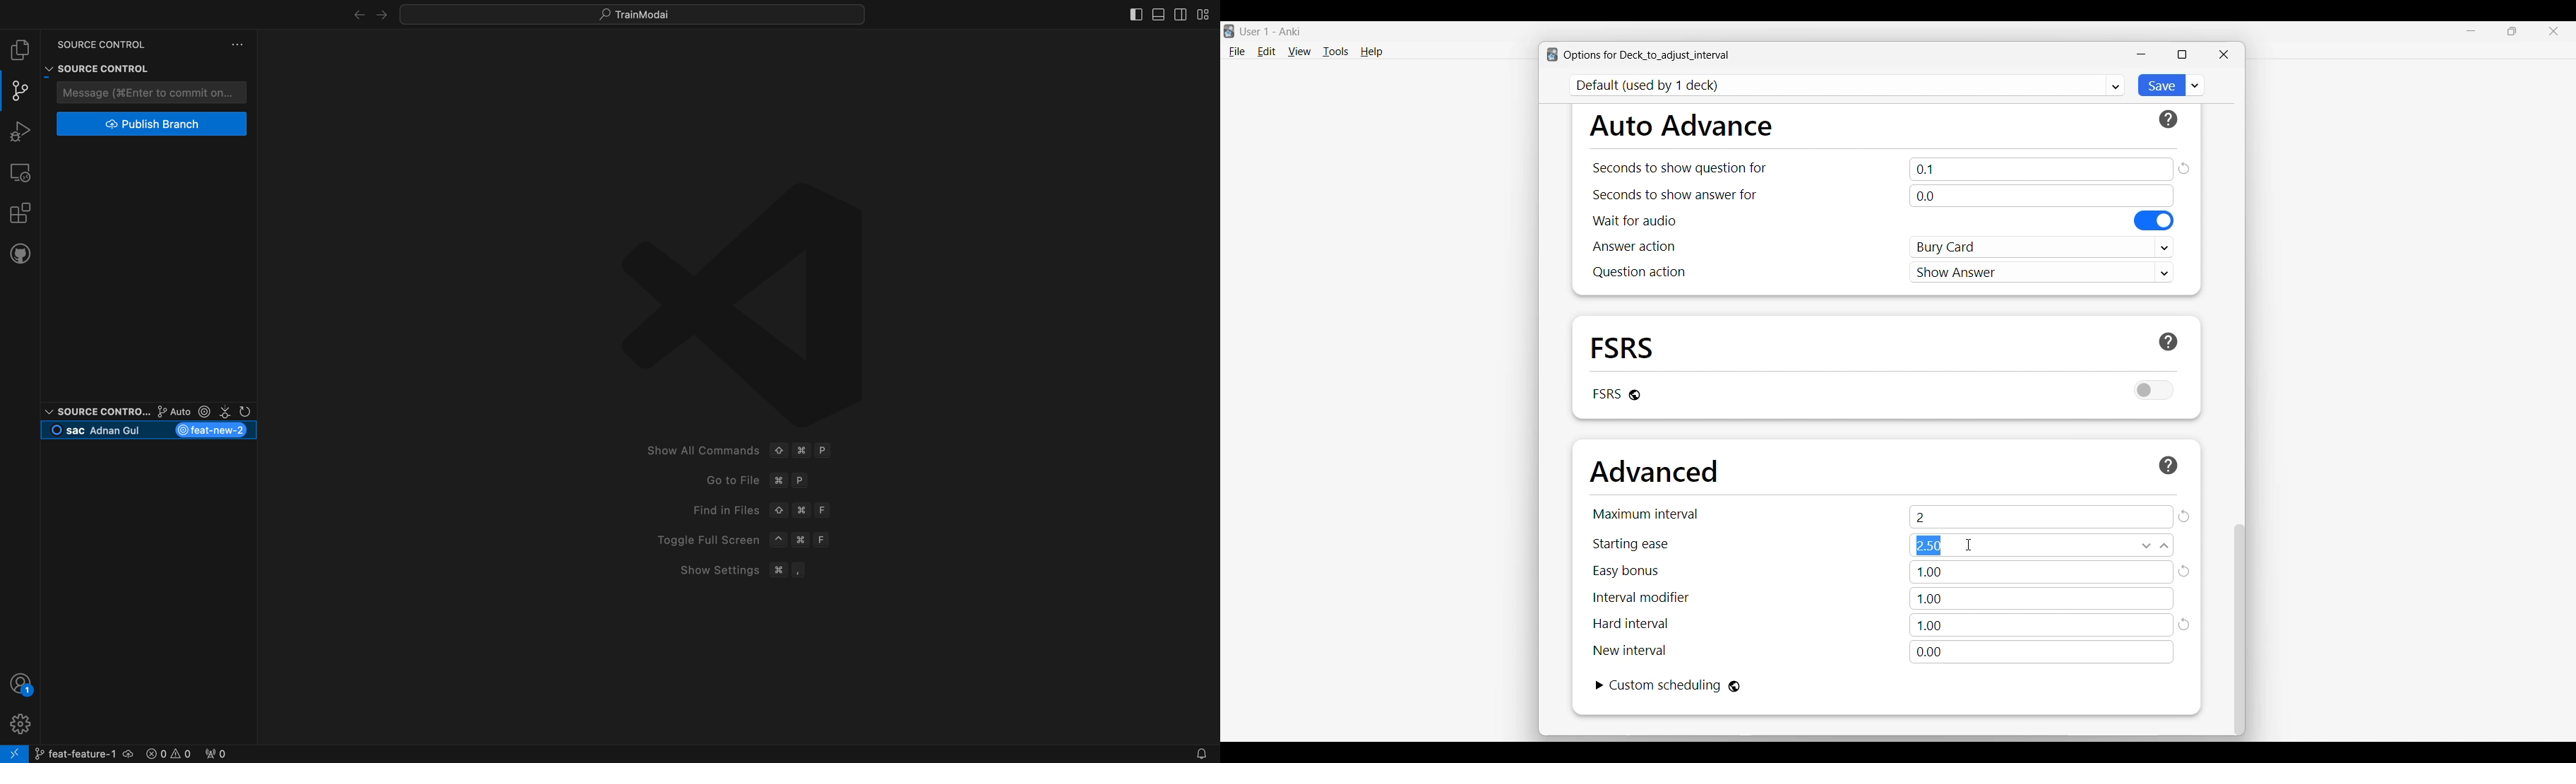  What do you see at coordinates (1639, 272) in the screenshot?
I see `Indicates question action` at bounding box center [1639, 272].